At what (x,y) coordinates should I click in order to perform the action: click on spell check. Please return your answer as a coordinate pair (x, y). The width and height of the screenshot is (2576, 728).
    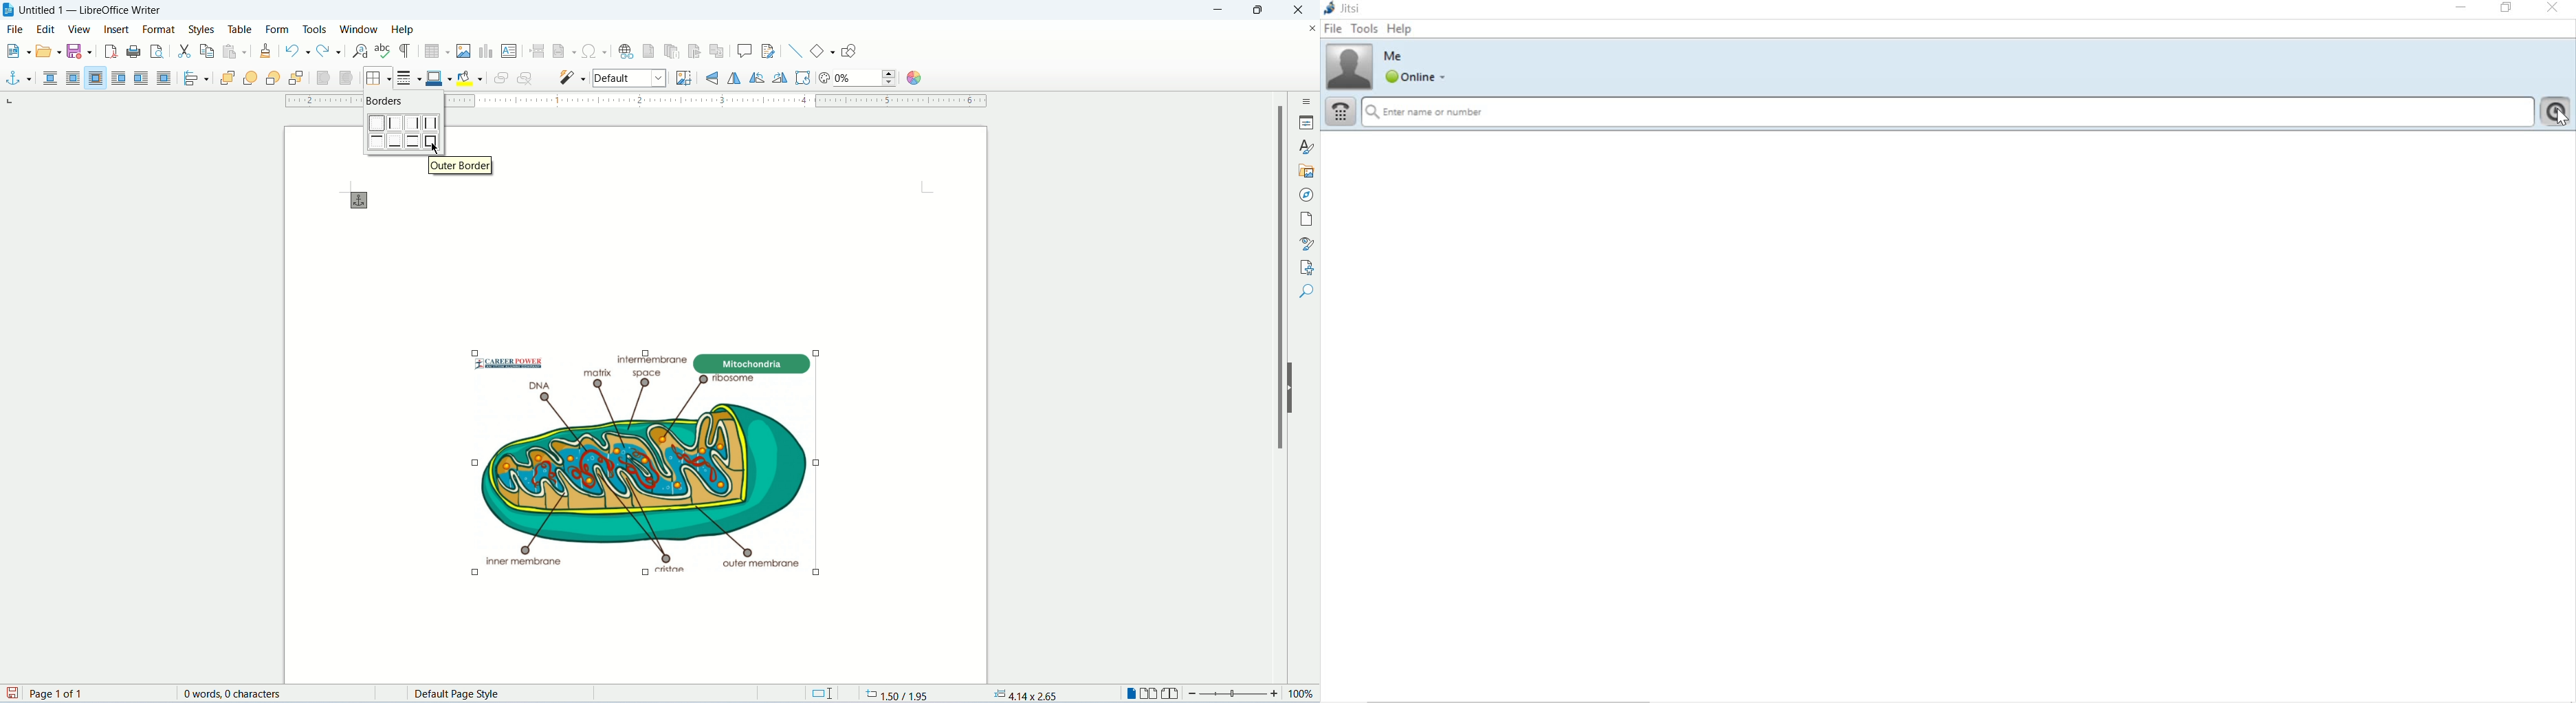
    Looking at the image, I should click on (385, 51).